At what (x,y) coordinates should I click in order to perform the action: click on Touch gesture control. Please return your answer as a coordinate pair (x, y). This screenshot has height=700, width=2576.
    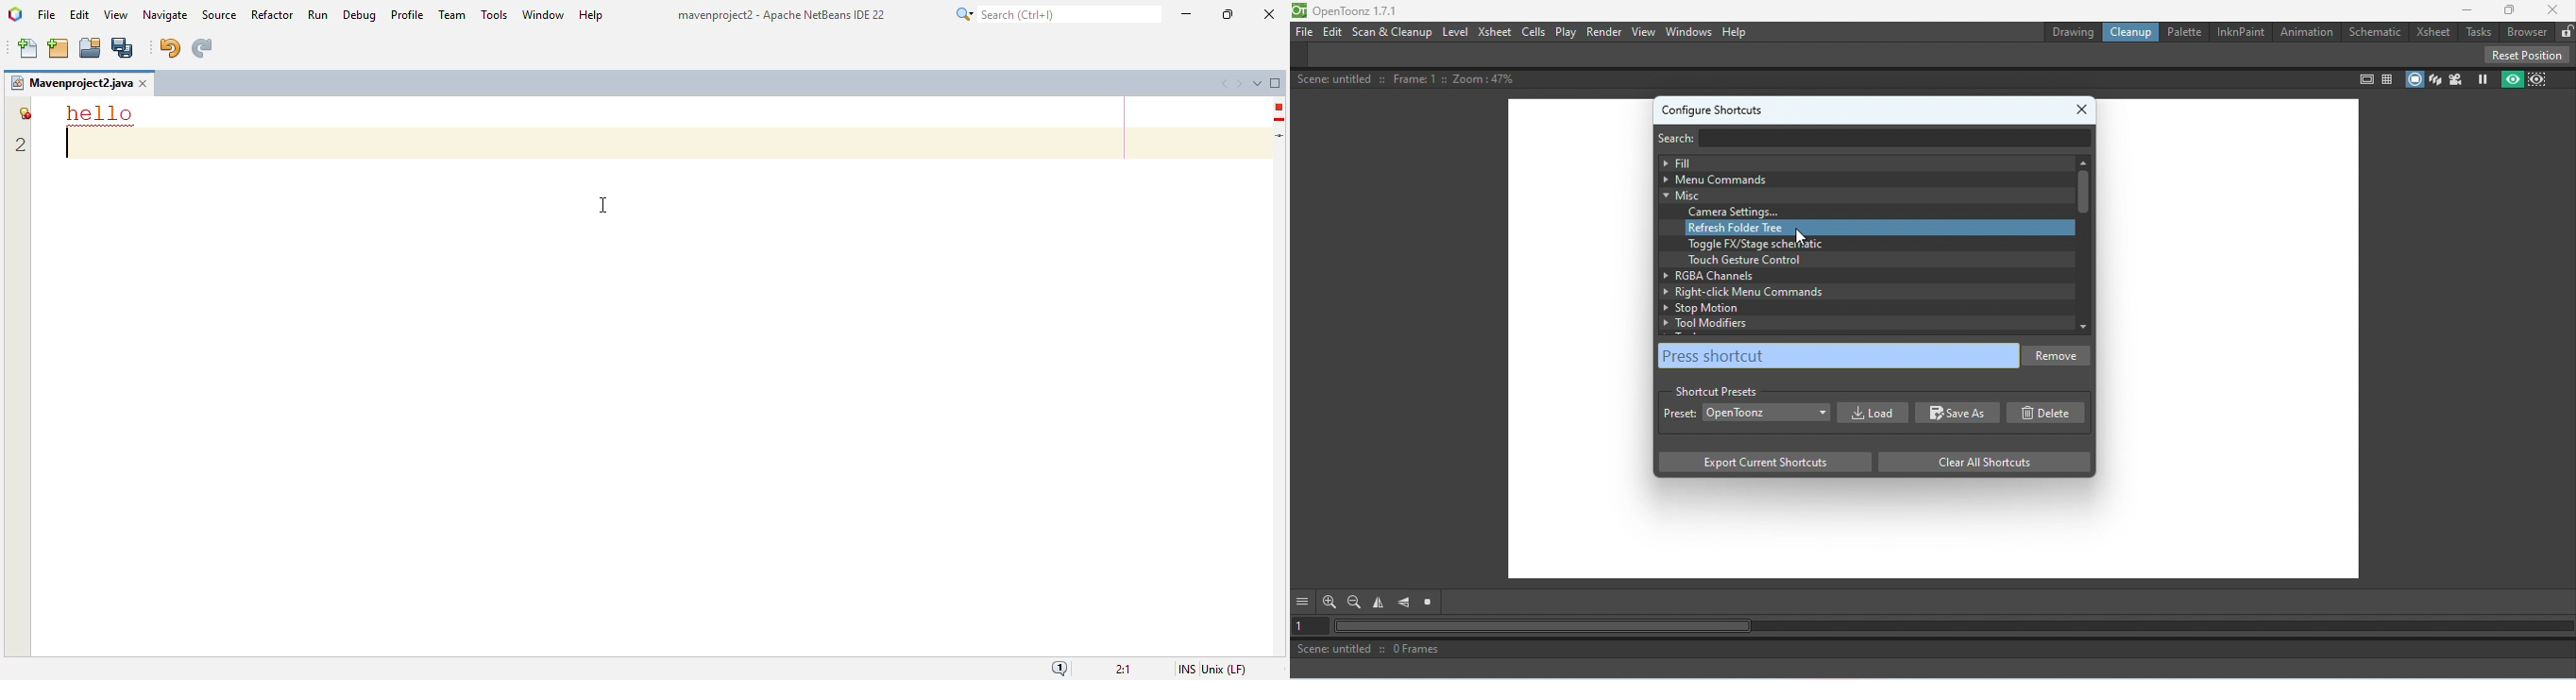
    Looking at the image, I should click on (1743, 260).